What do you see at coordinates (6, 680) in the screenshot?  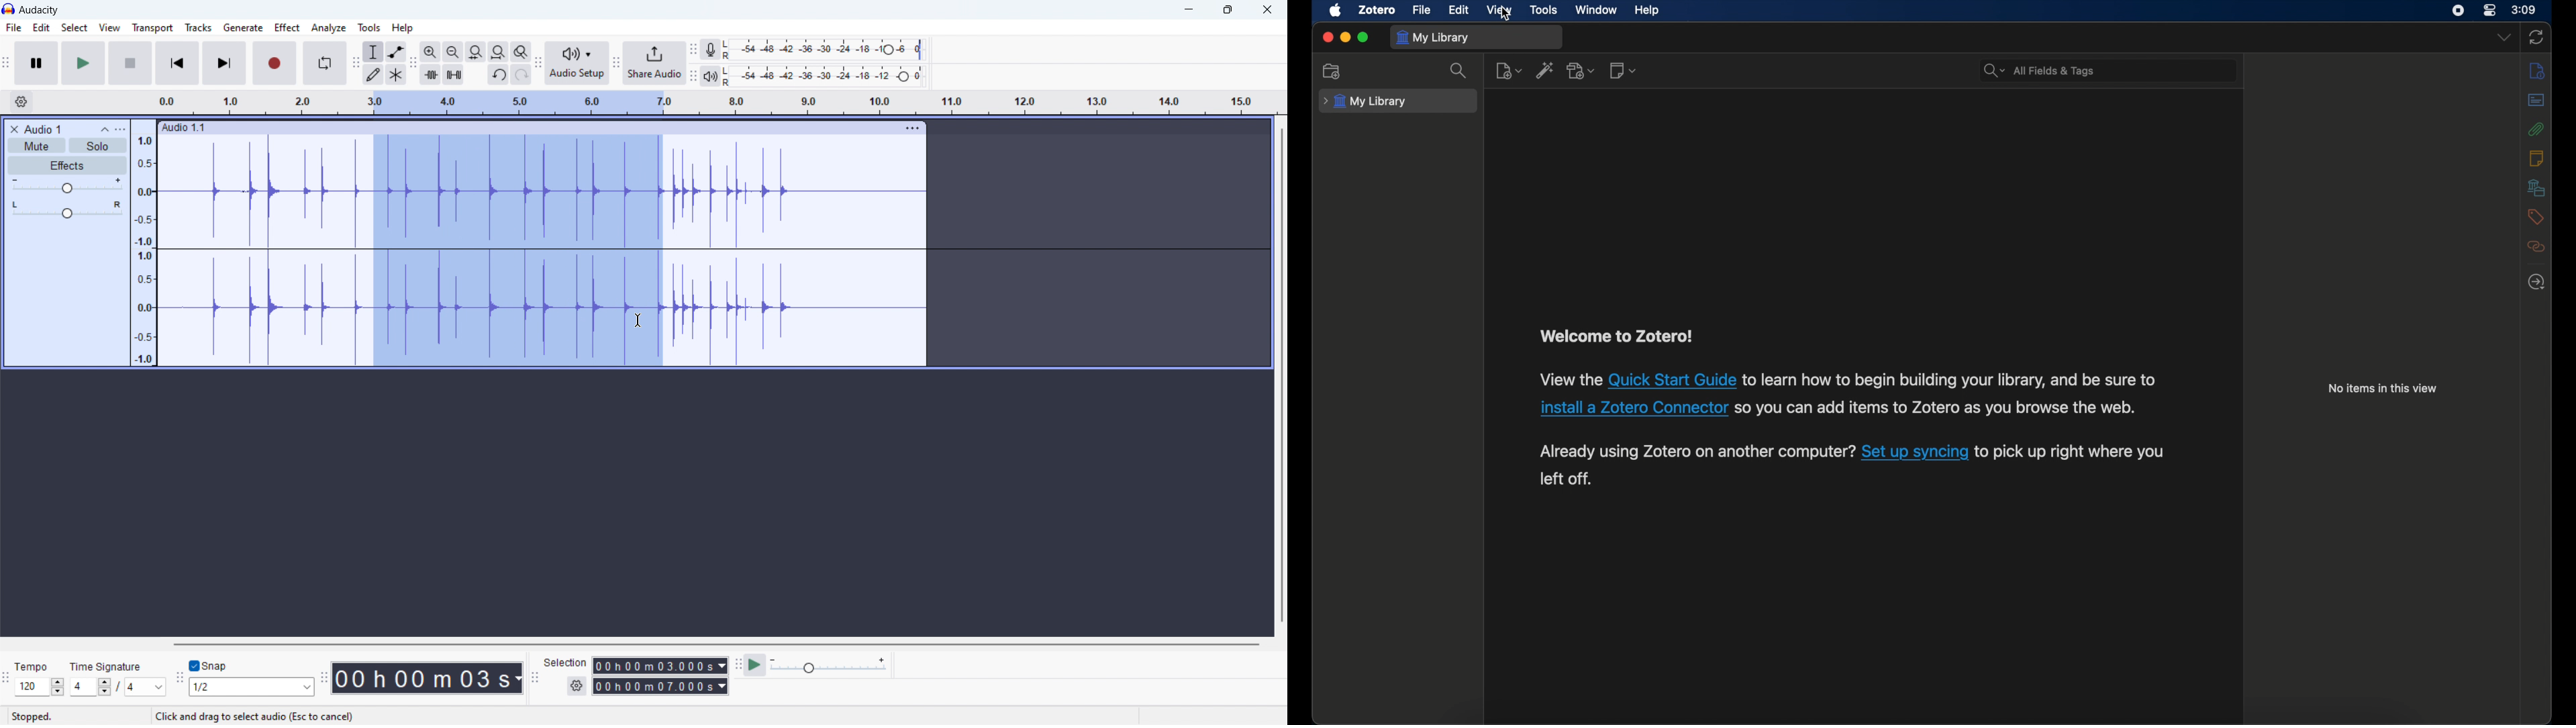 I see `time signature toolbar` at bounding box center [6, 680].